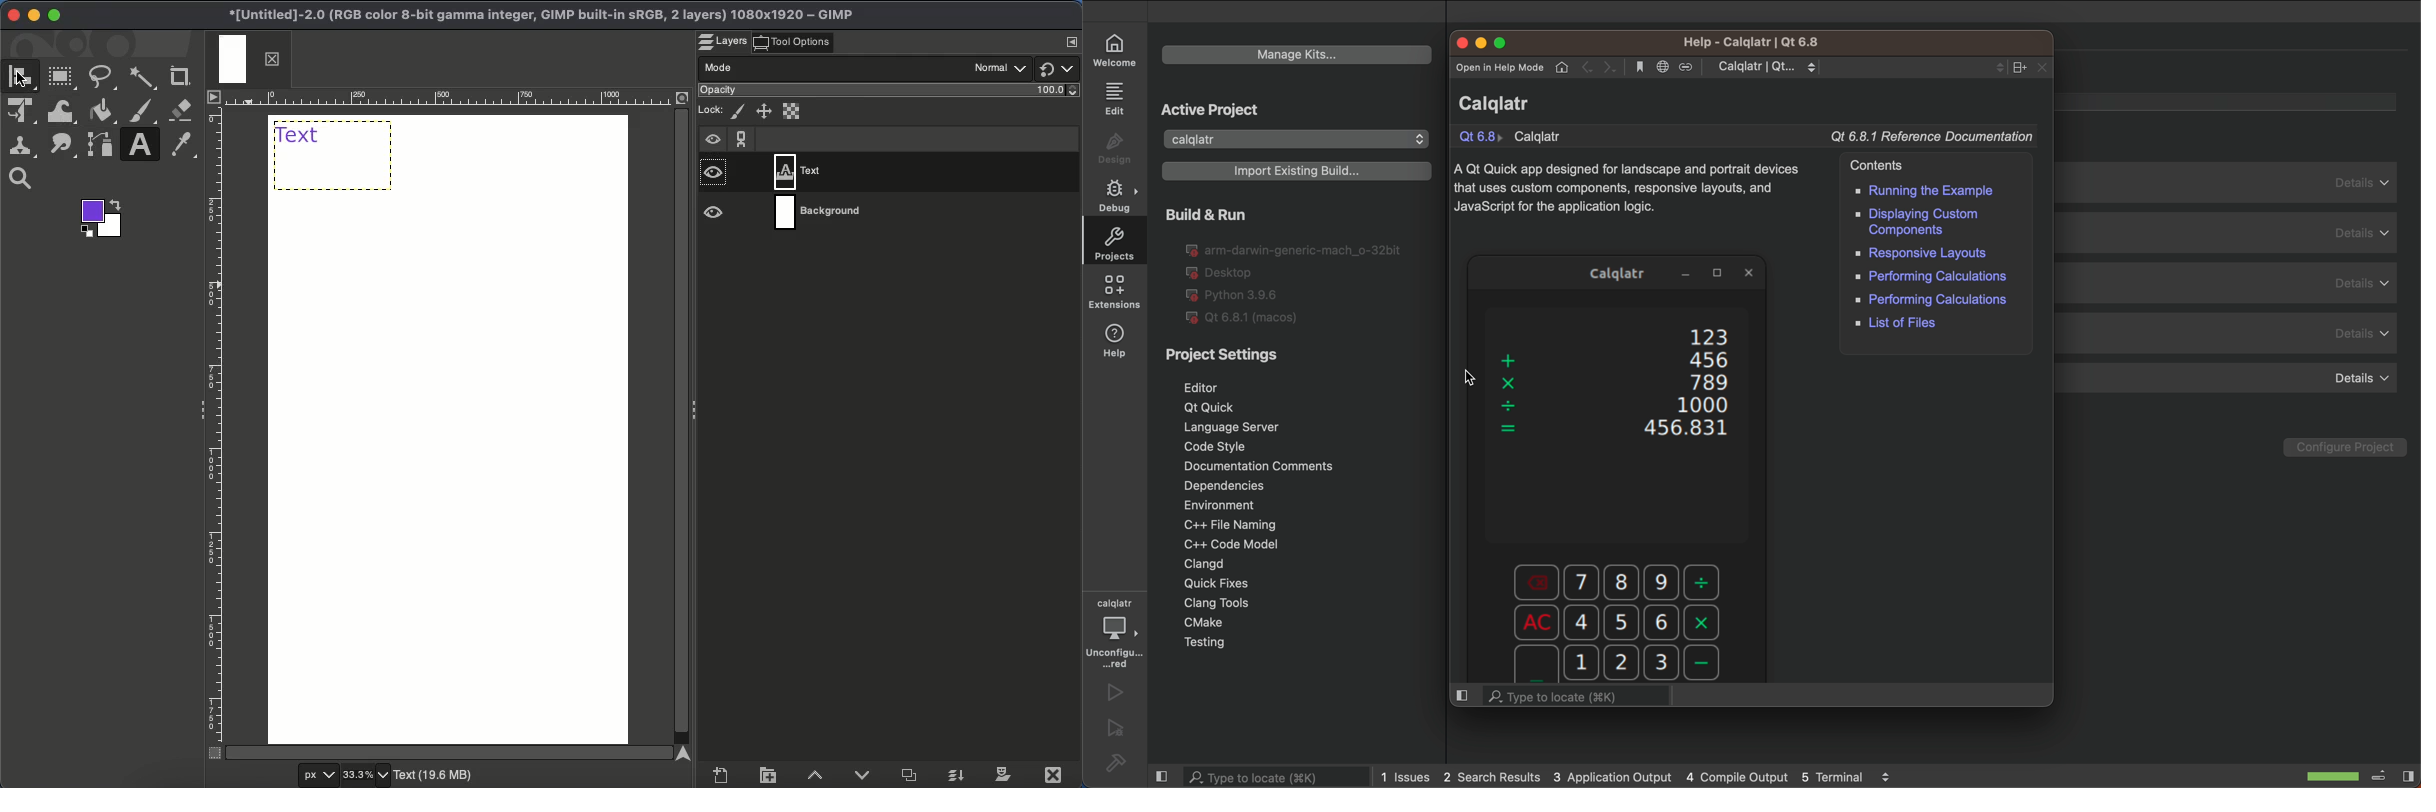  Describe the element at coordinates (2341, 448) in the screenshot. I see `Configure Project` at that location.